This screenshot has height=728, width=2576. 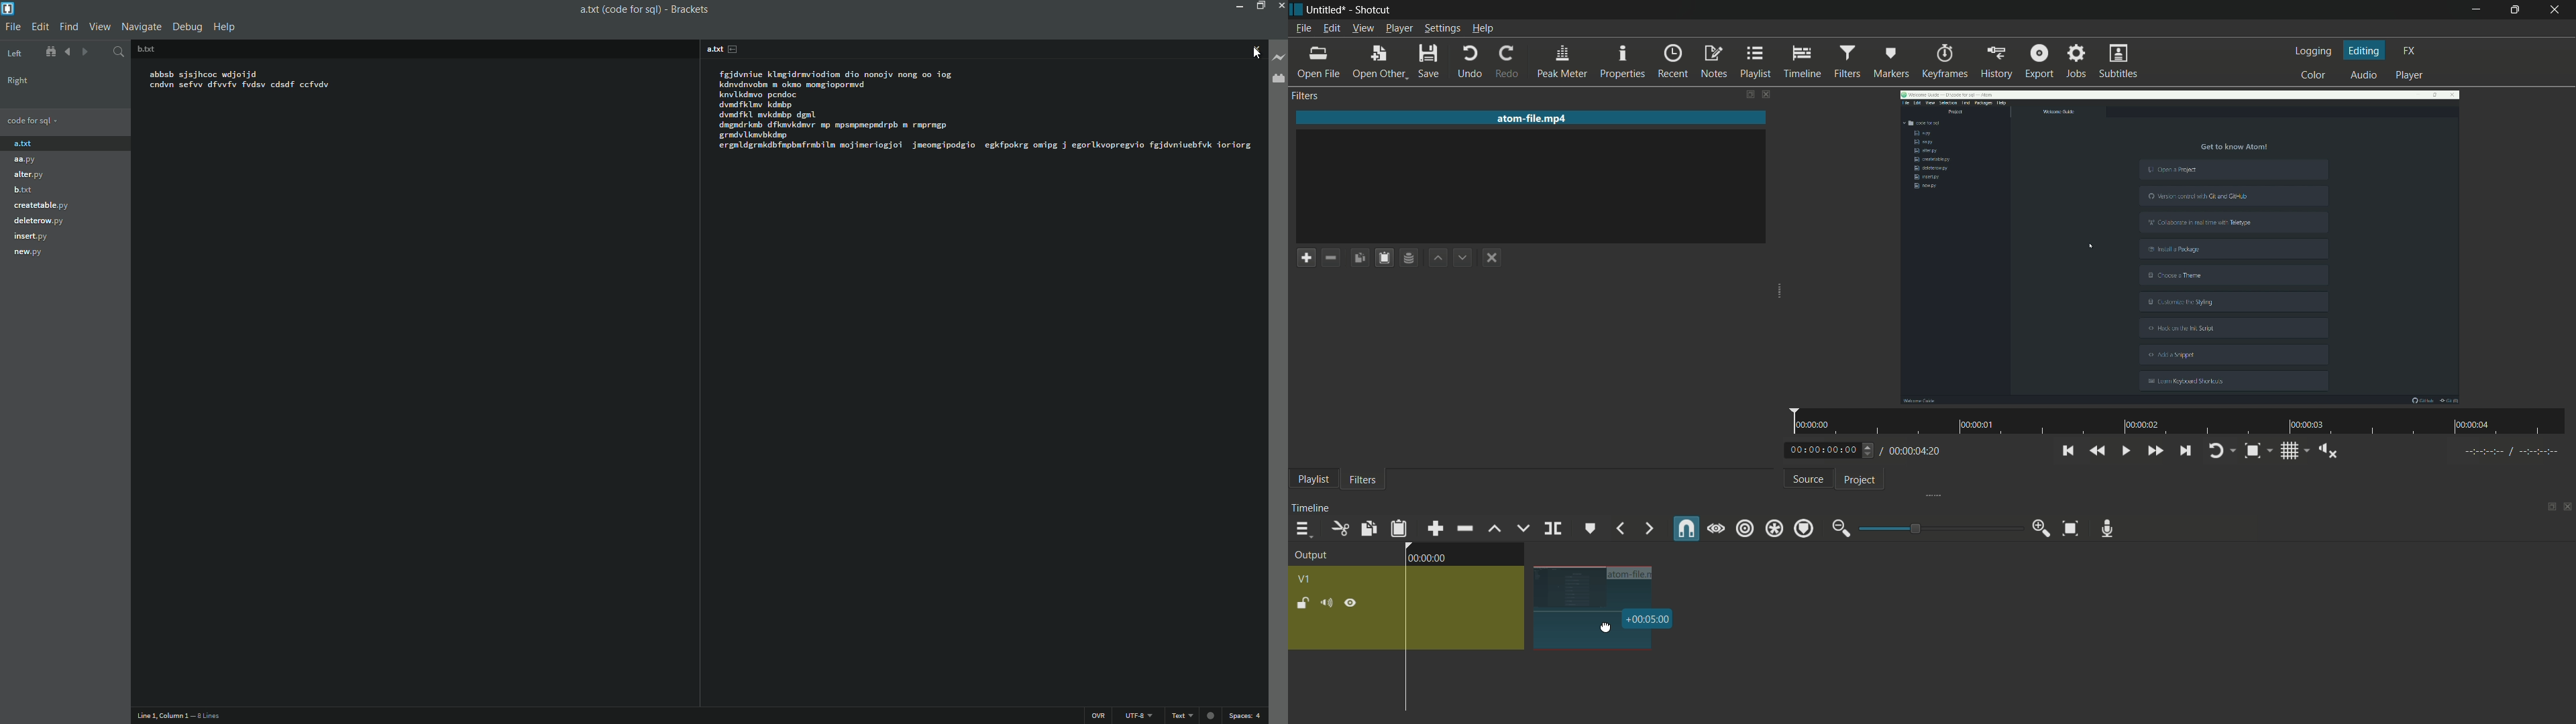 I want to click on current time, so click(x=1823, y=449).